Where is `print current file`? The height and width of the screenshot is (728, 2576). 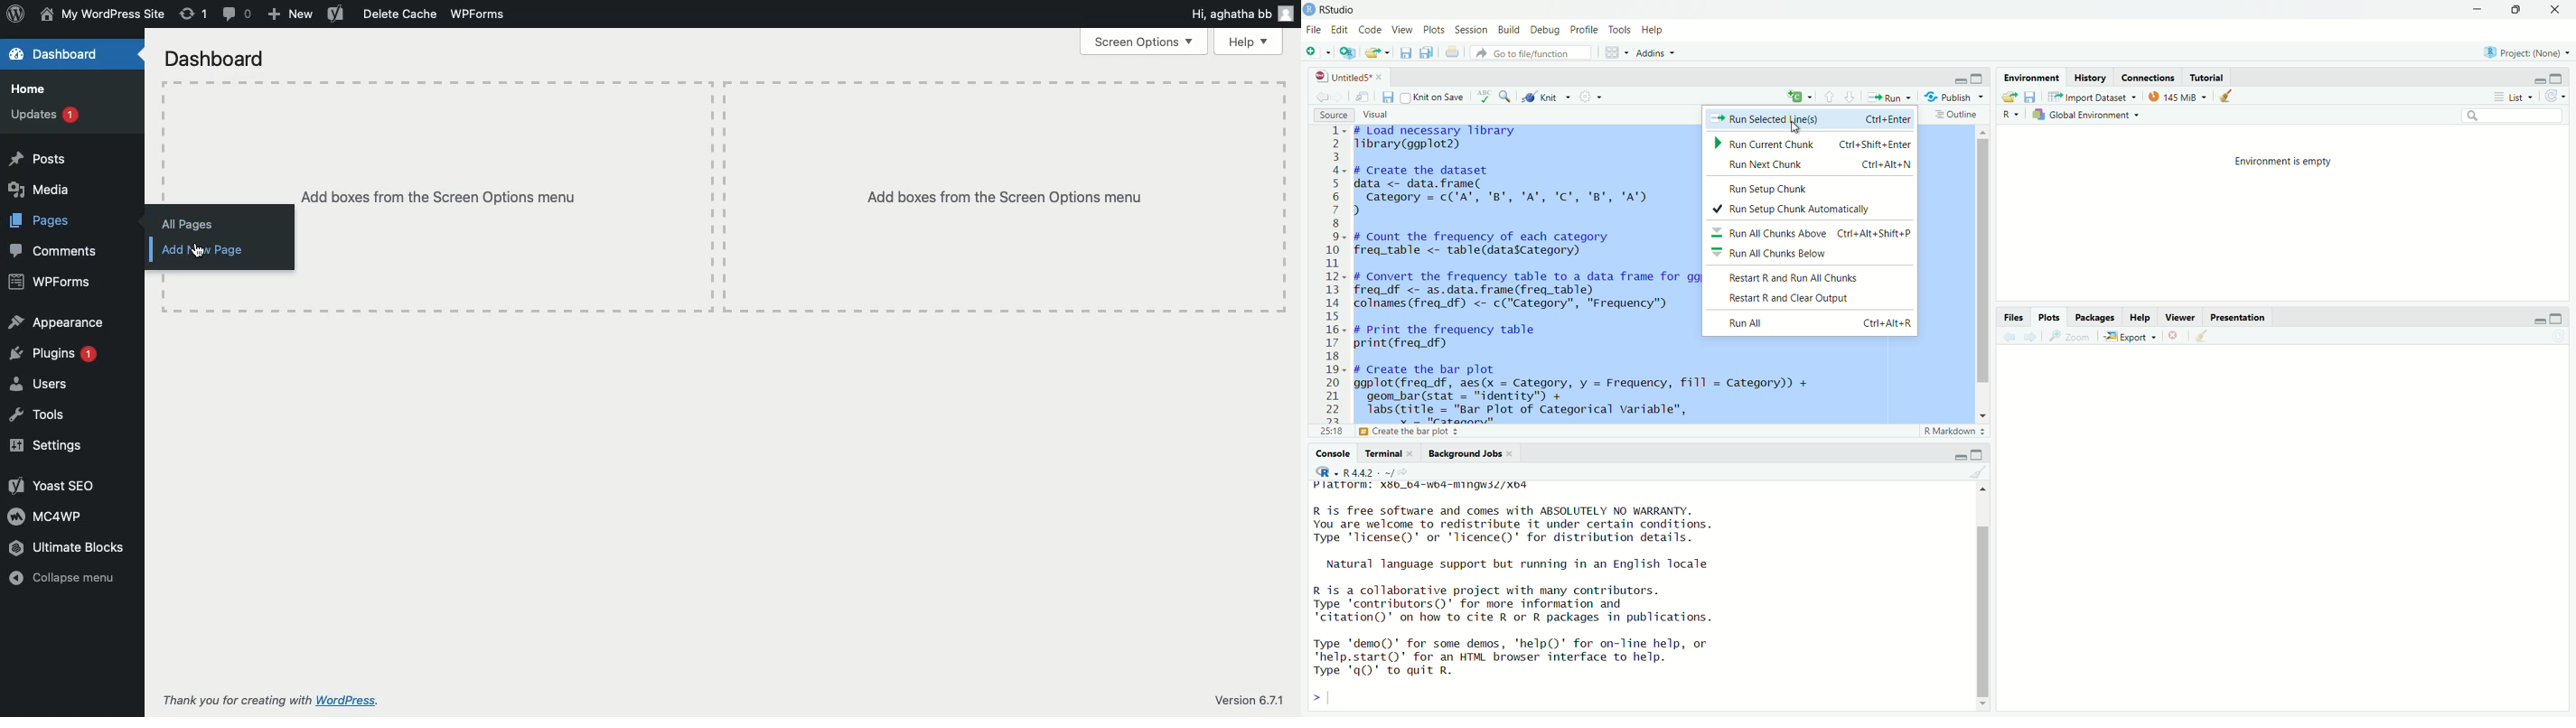
print current file is located at coordinates (1455, 53).